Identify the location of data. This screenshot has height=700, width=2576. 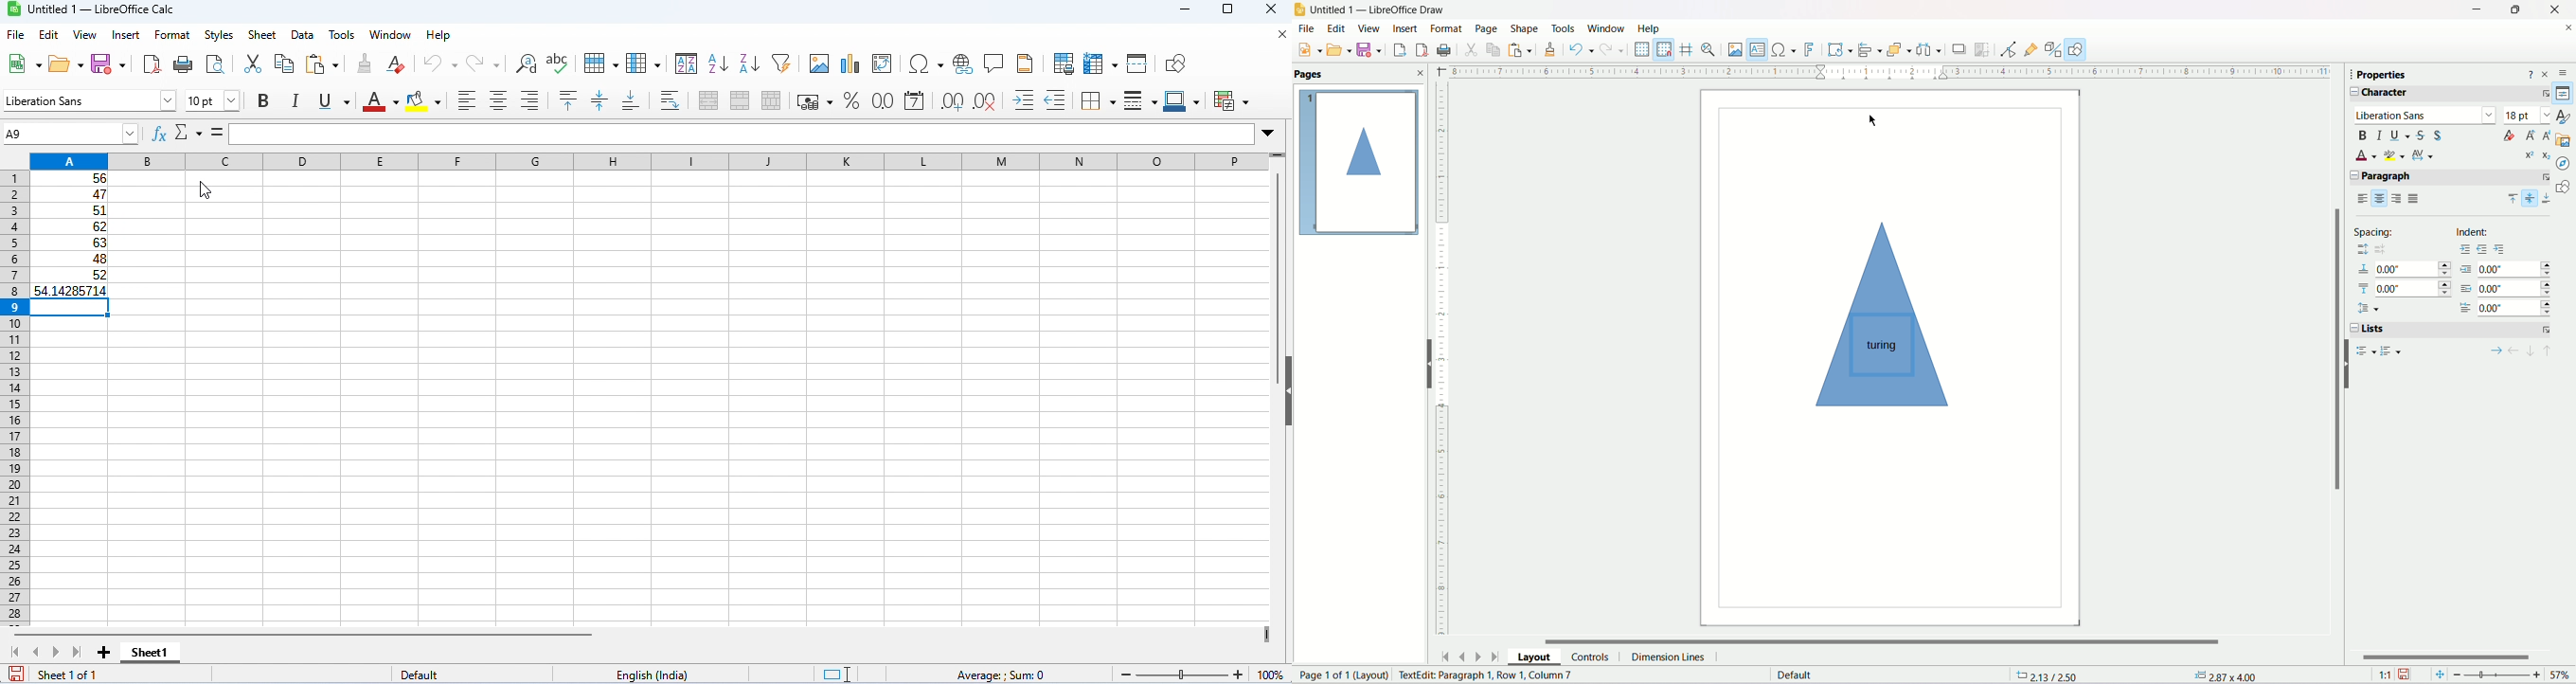
(304, 35).